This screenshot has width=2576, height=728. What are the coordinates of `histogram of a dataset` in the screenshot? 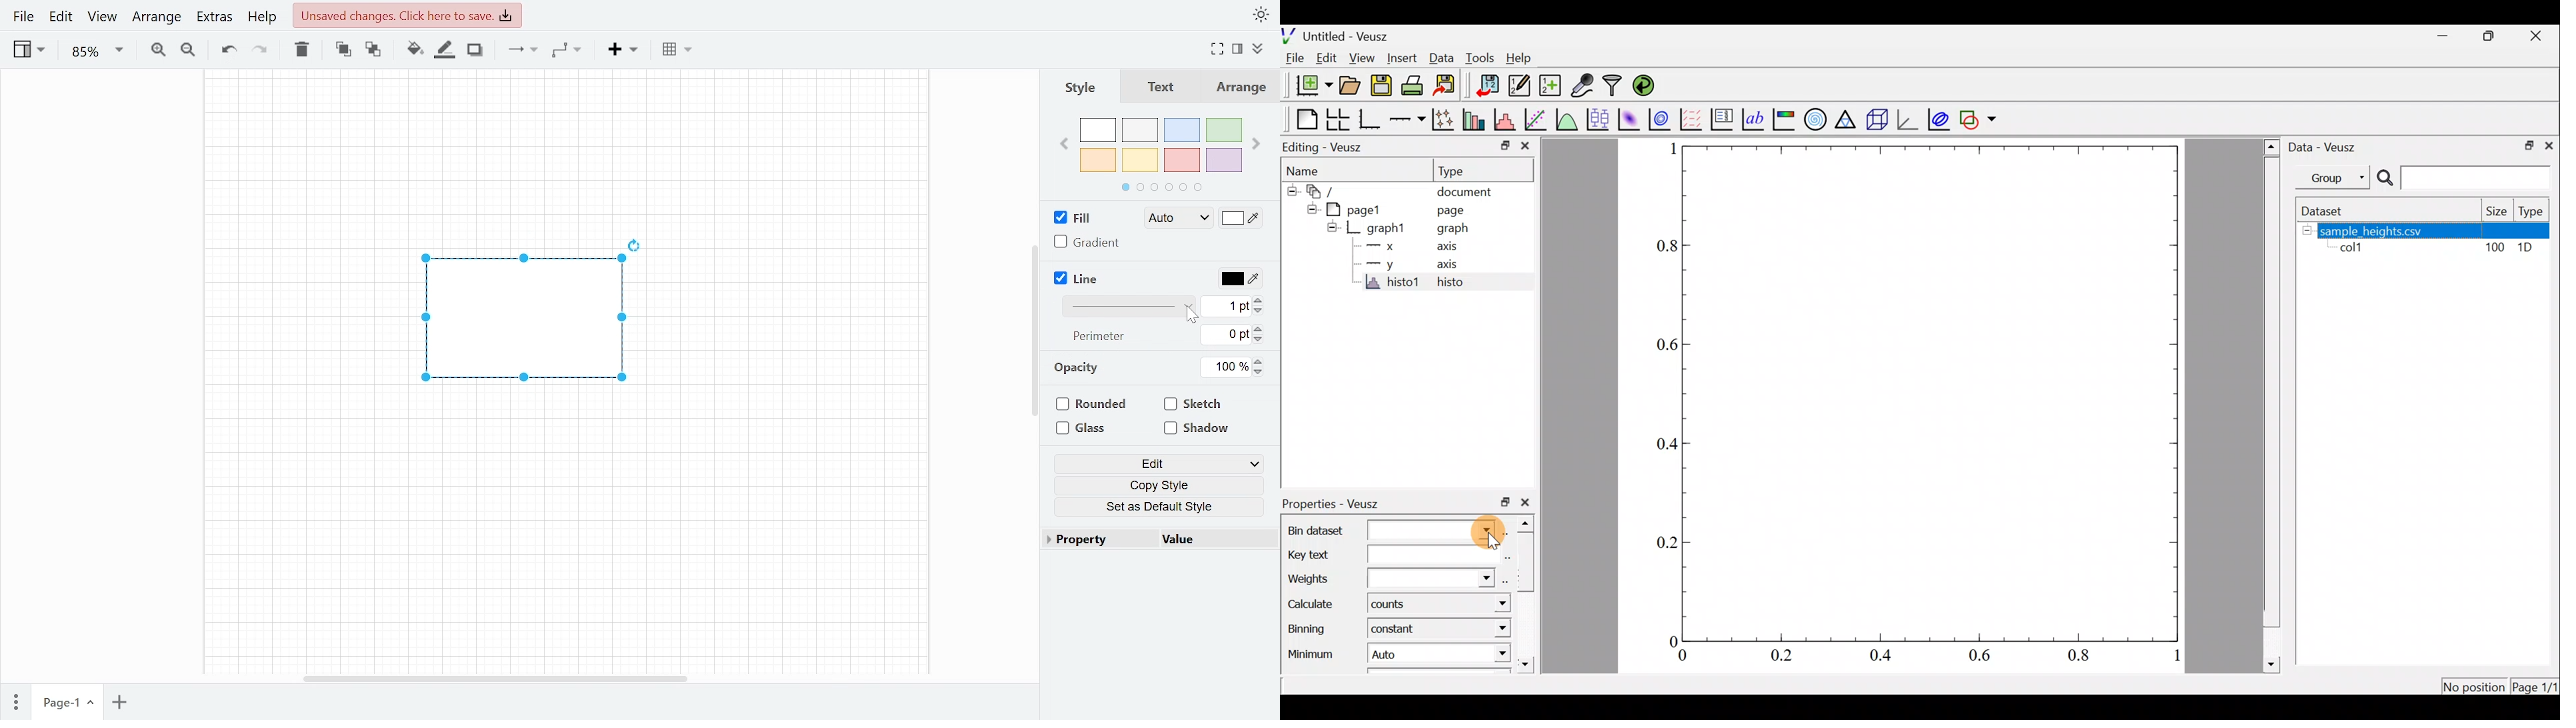 It's located at (1504, 118).